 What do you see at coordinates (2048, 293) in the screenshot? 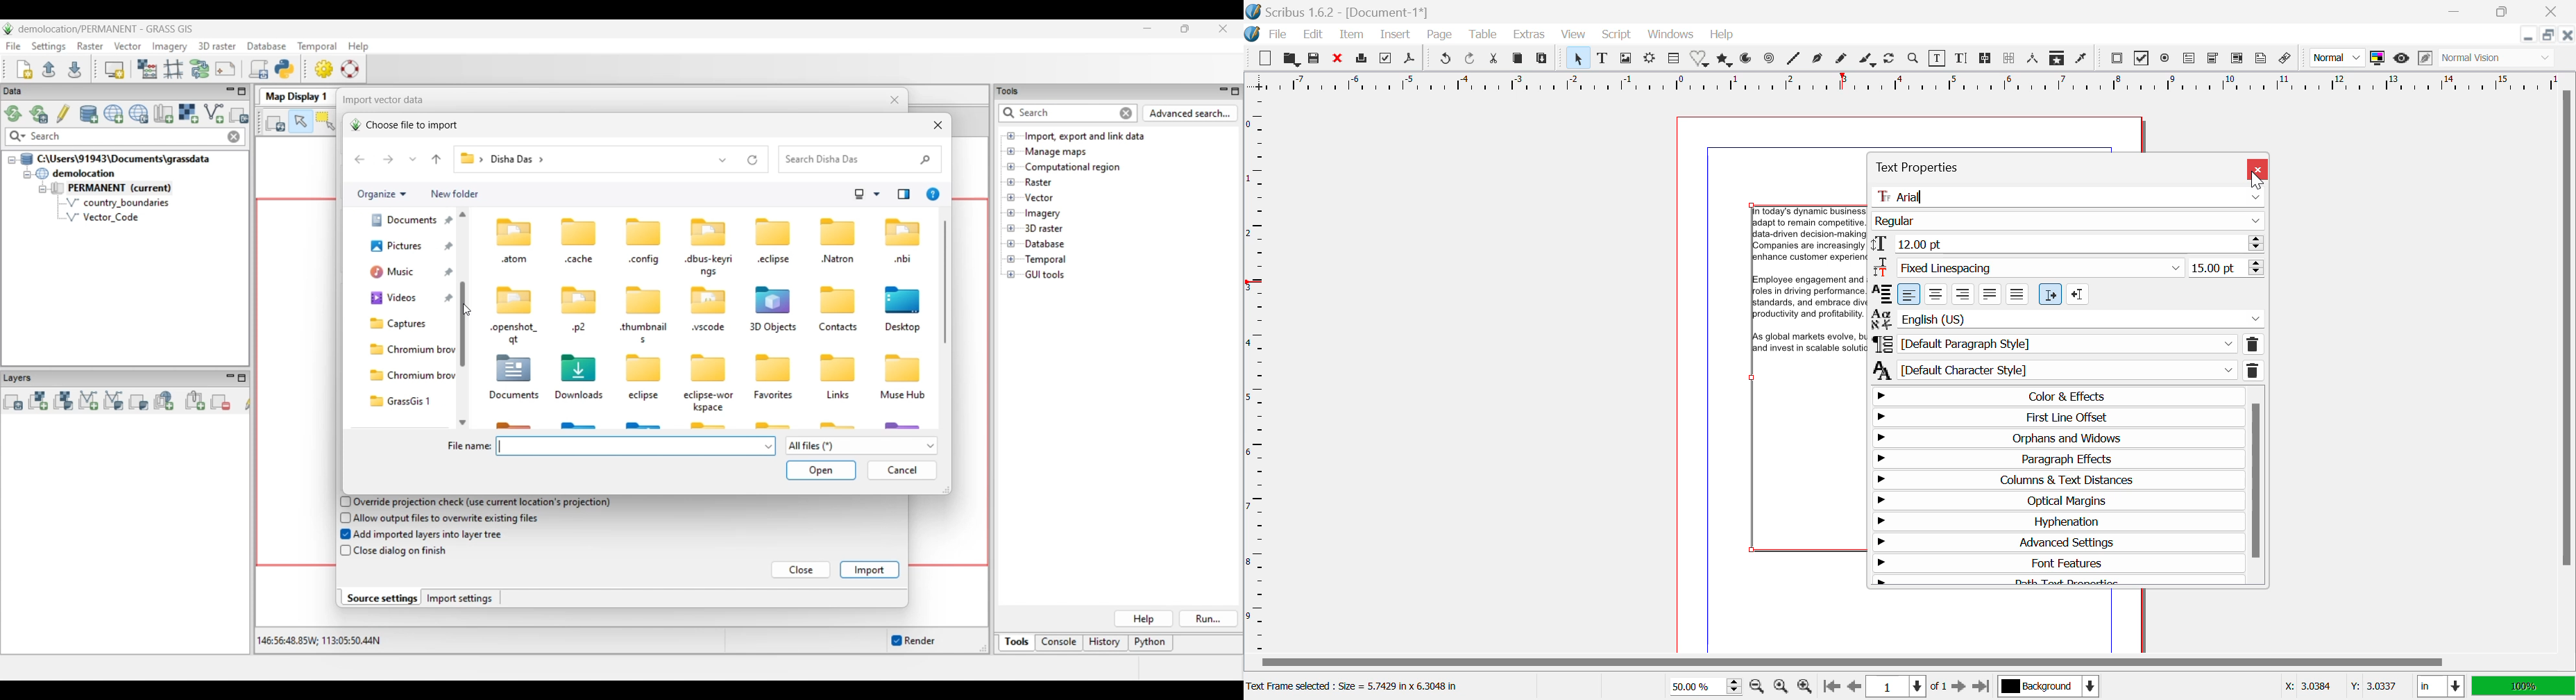
I see `Left to right paragraph` at bounding box center [2048, 293].